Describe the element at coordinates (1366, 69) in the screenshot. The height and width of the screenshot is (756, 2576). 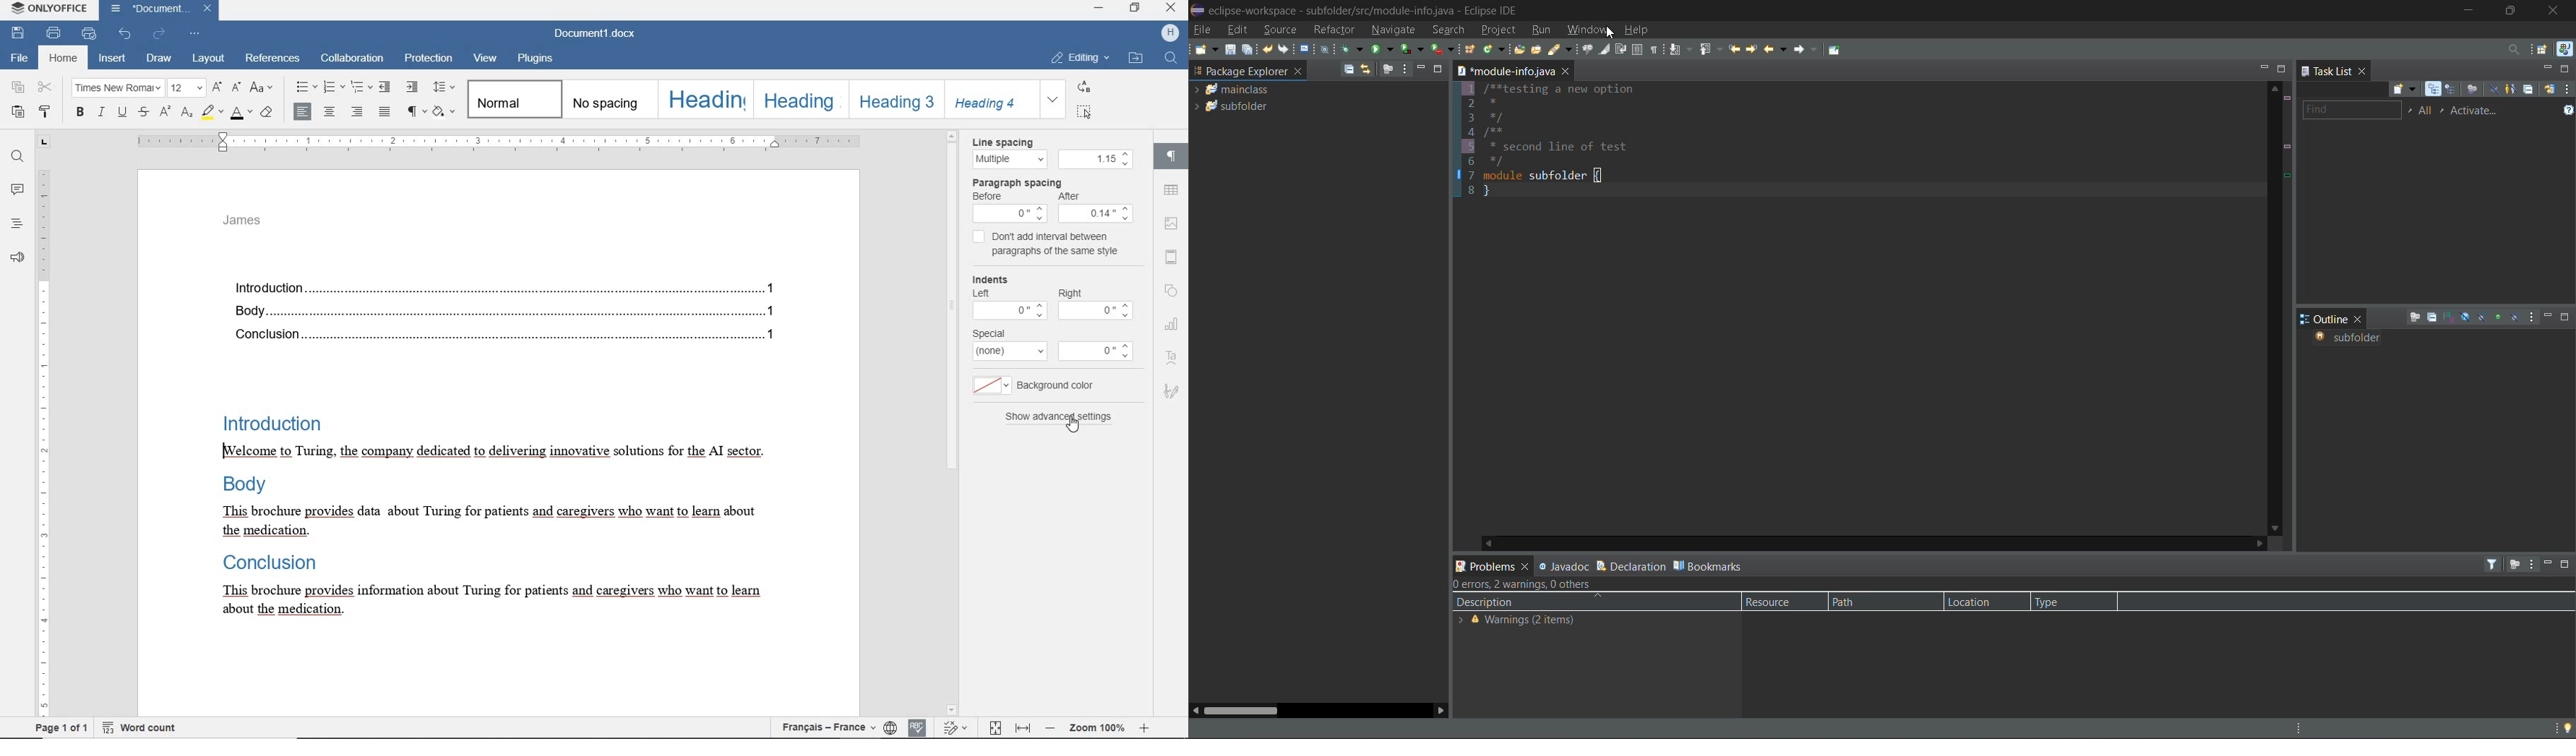
I see `link with editor` at that location.